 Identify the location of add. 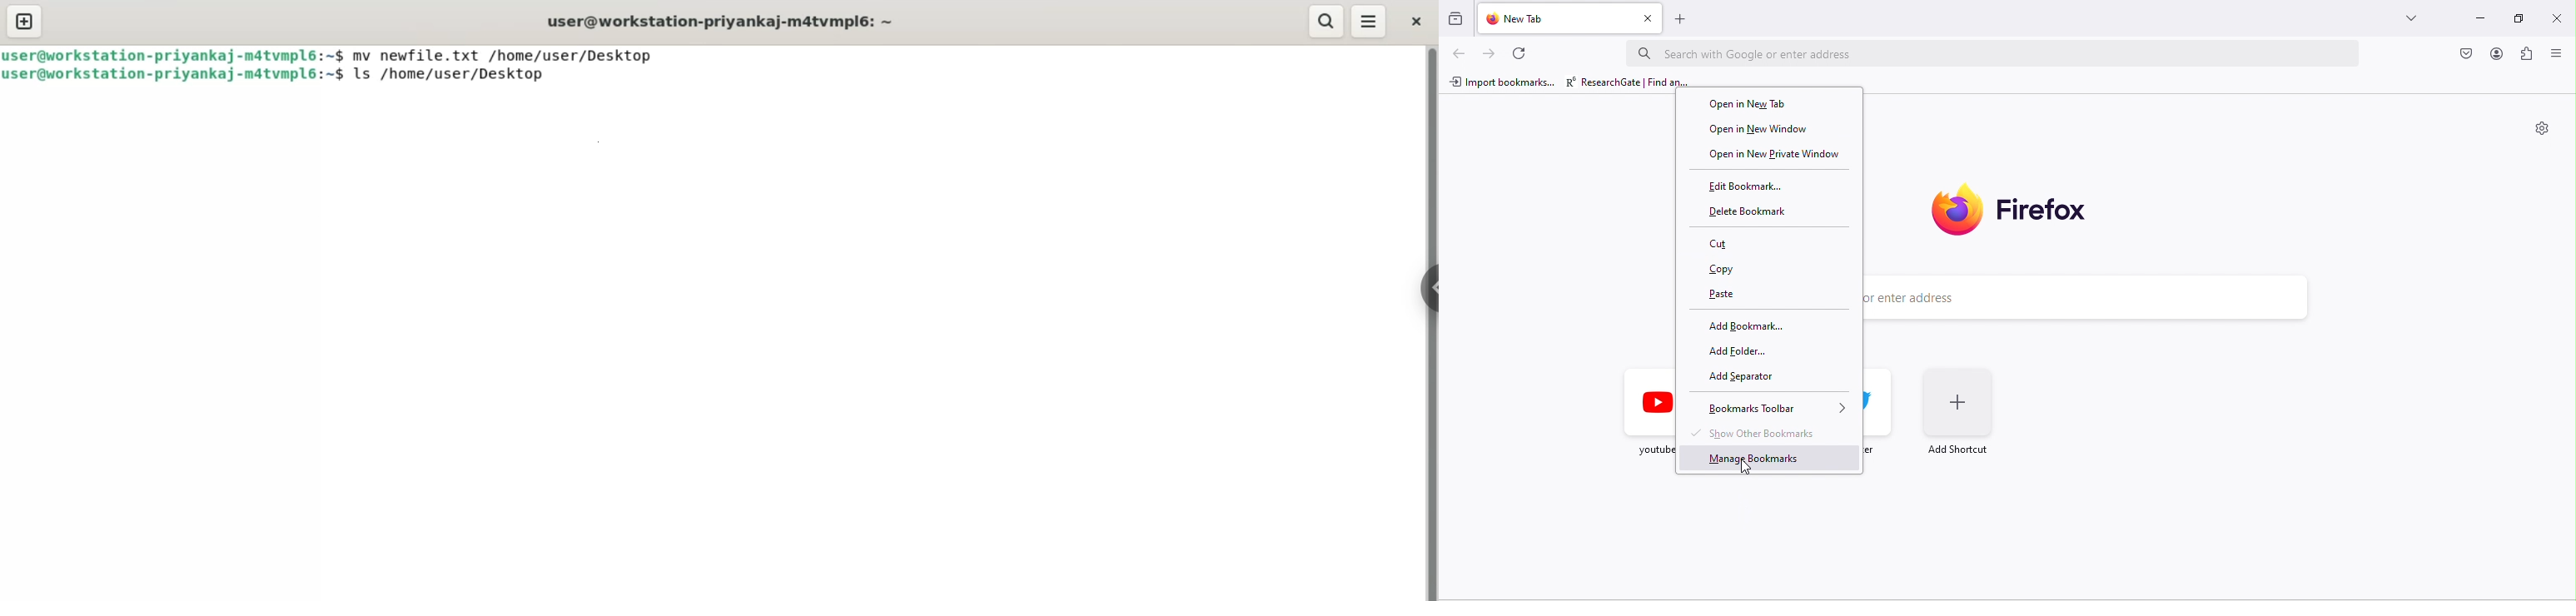
(1684, 19).